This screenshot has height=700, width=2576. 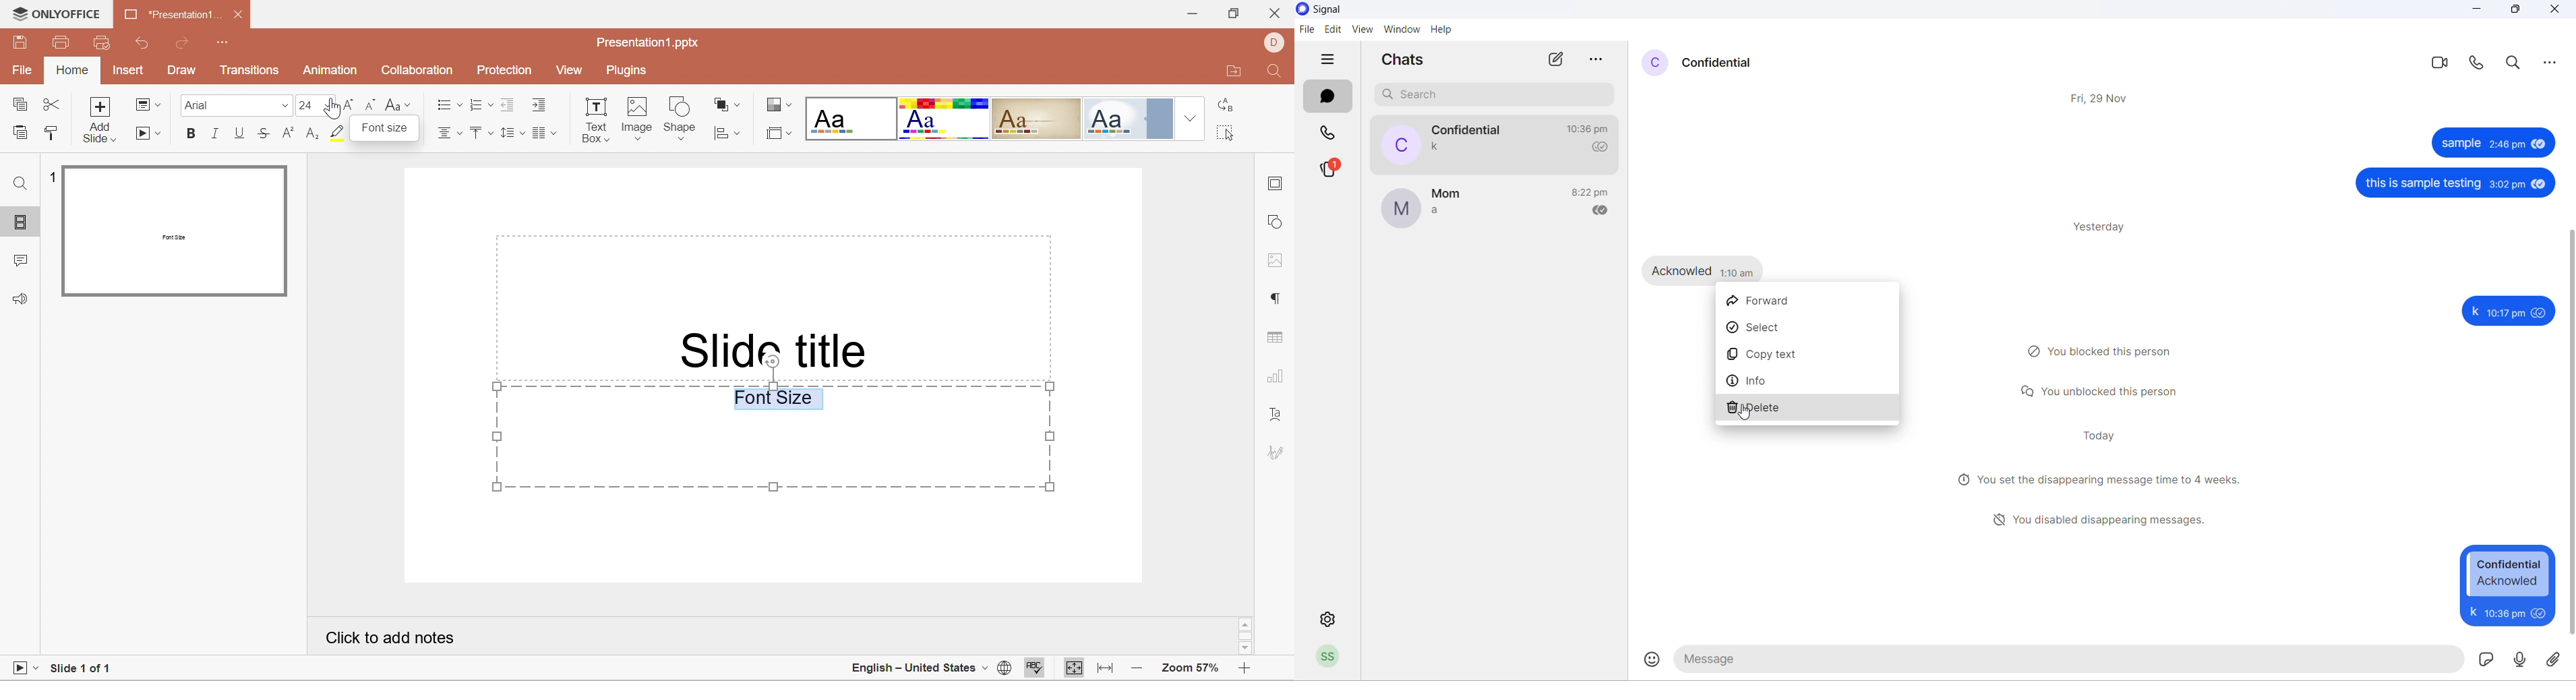 What do you see at coordinates (913, 670) in the screenshot?
I see `English - United States` at bounding box center [913, 670].